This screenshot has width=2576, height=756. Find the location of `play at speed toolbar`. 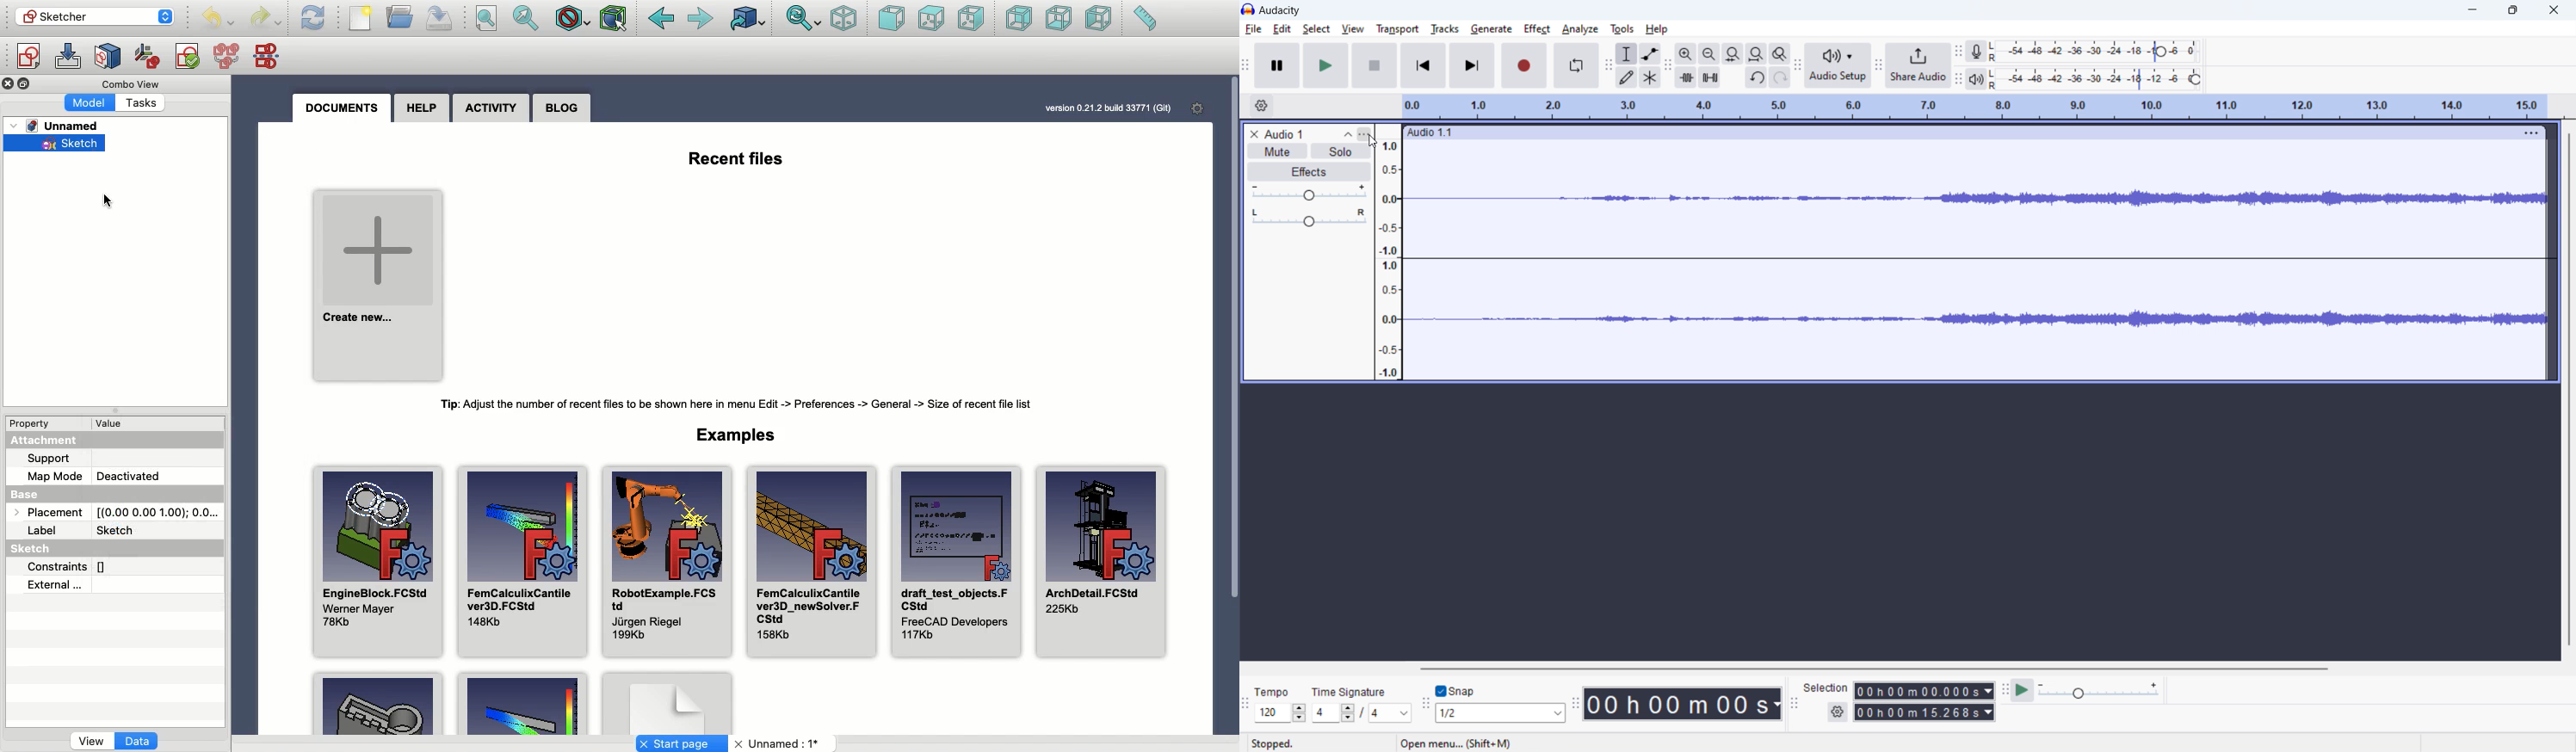

play at speed toolbar is located at coordinates (2004, 689).